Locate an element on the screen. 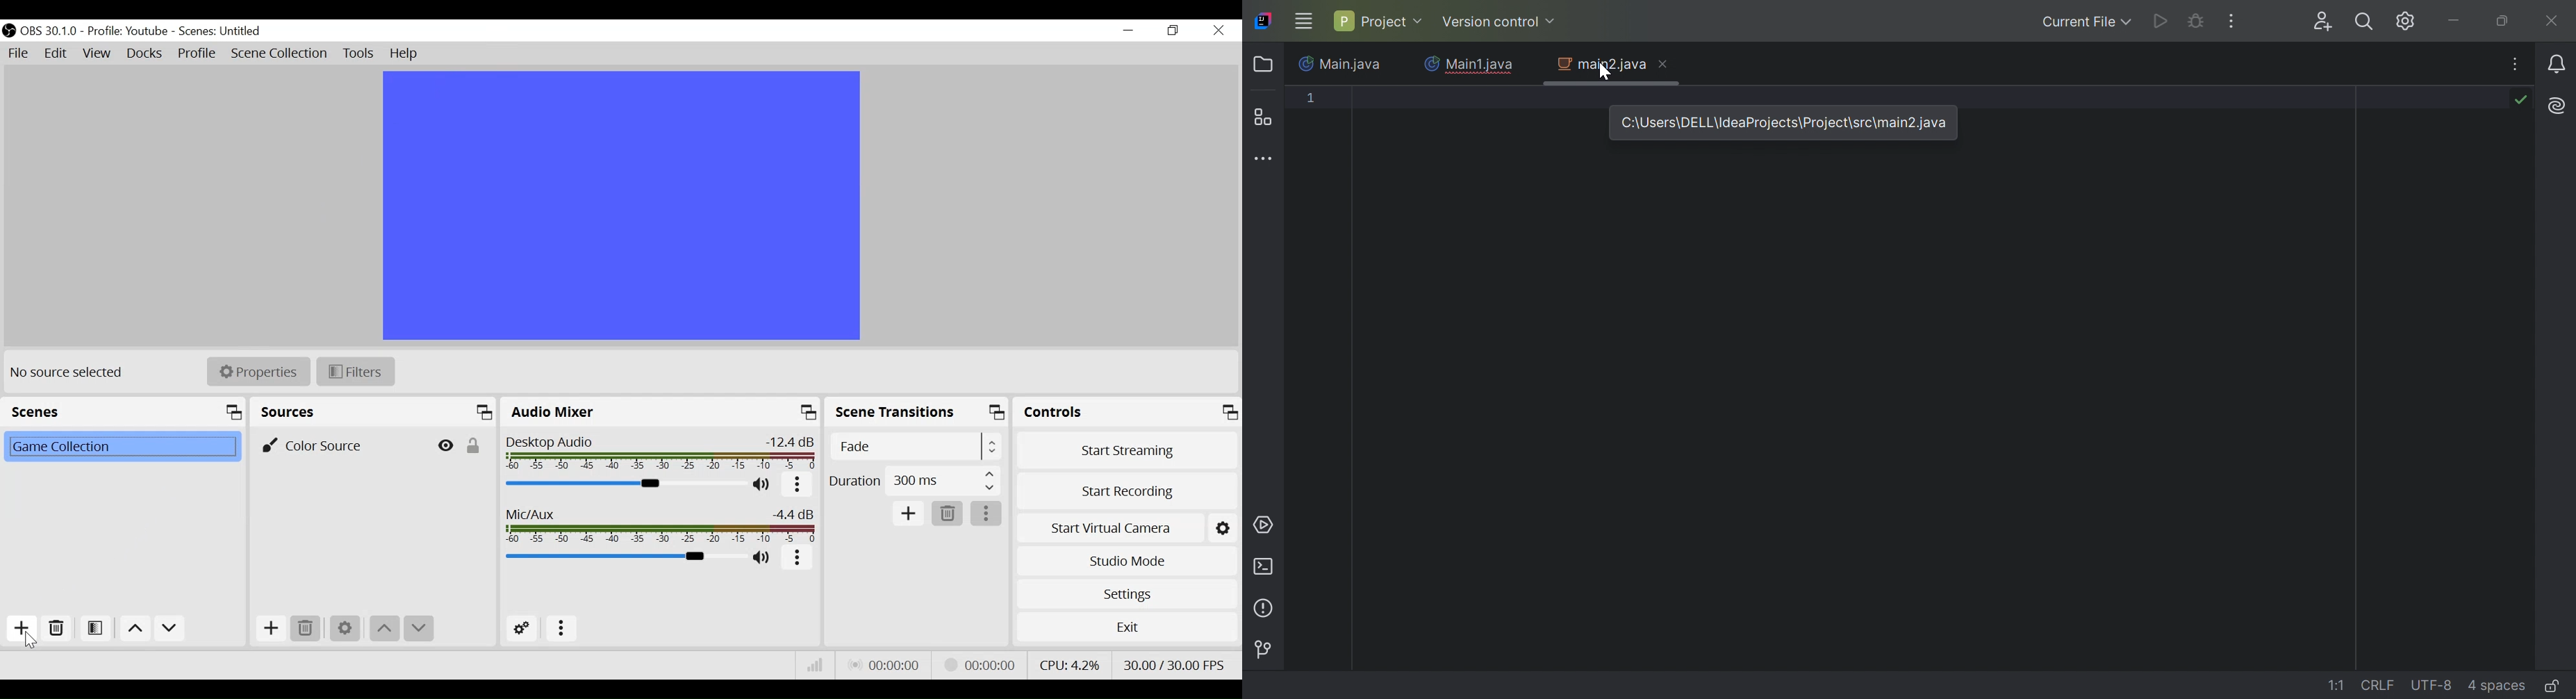  Add is located at coordinates (909, 513).